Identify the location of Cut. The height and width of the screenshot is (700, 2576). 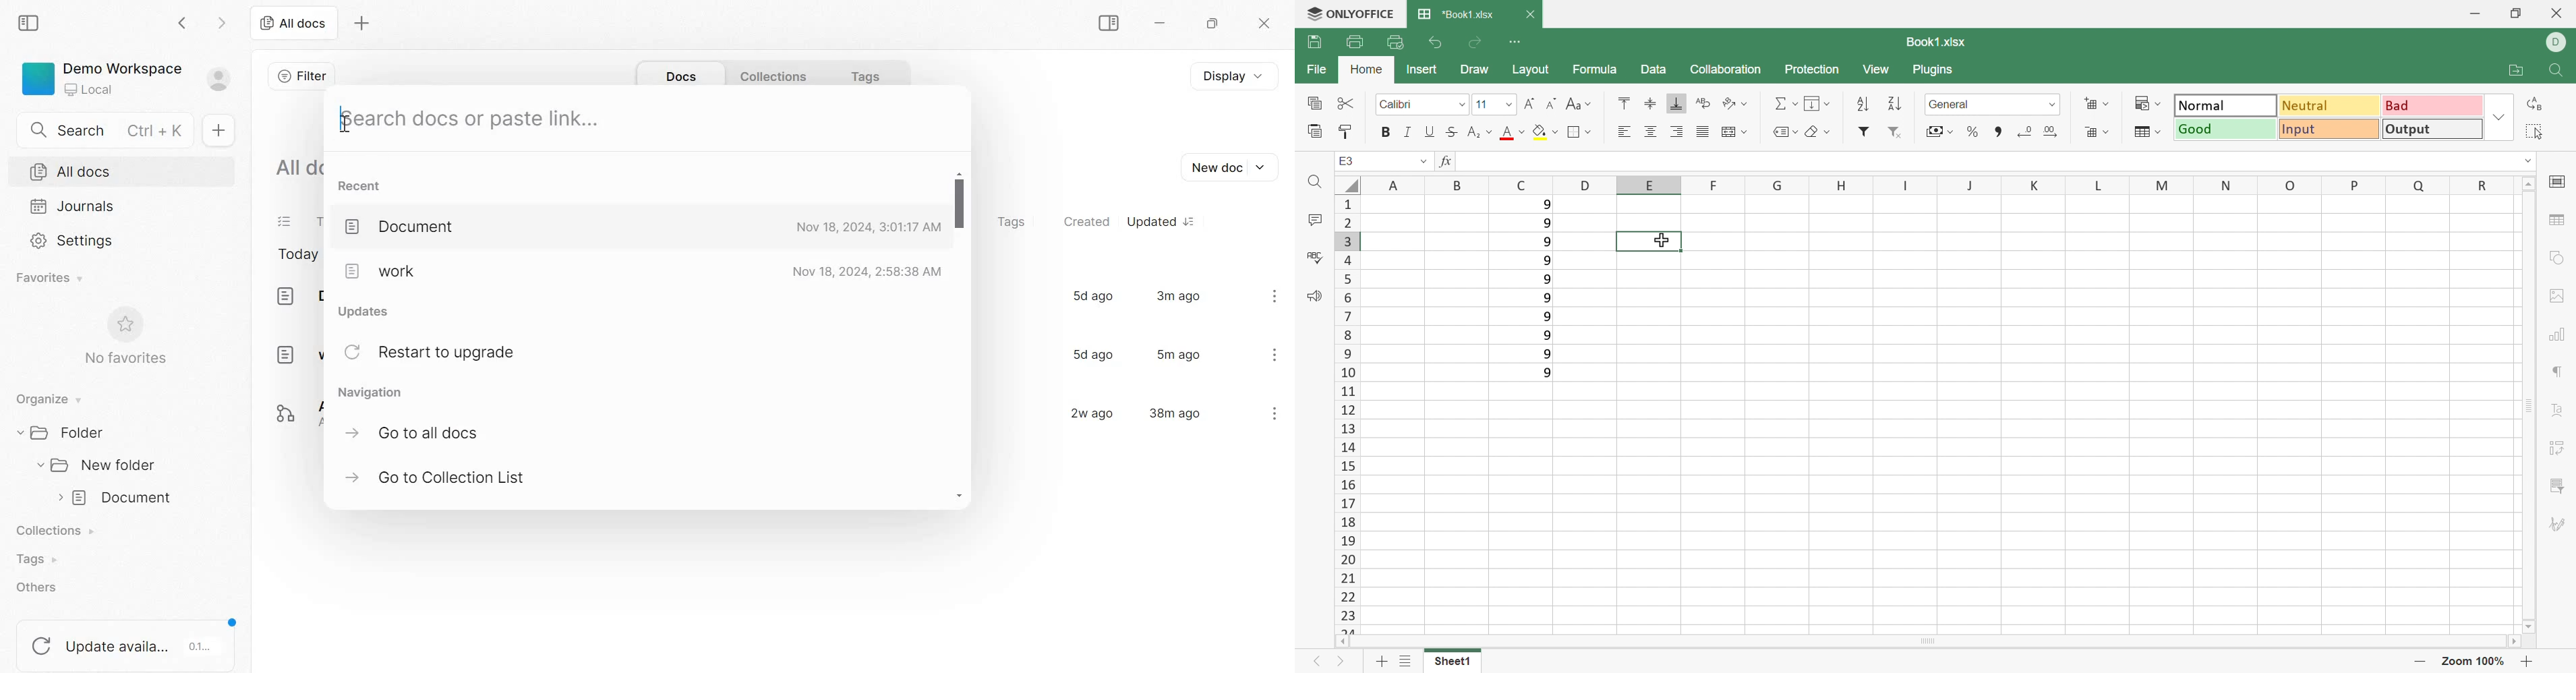
(1346, 100).